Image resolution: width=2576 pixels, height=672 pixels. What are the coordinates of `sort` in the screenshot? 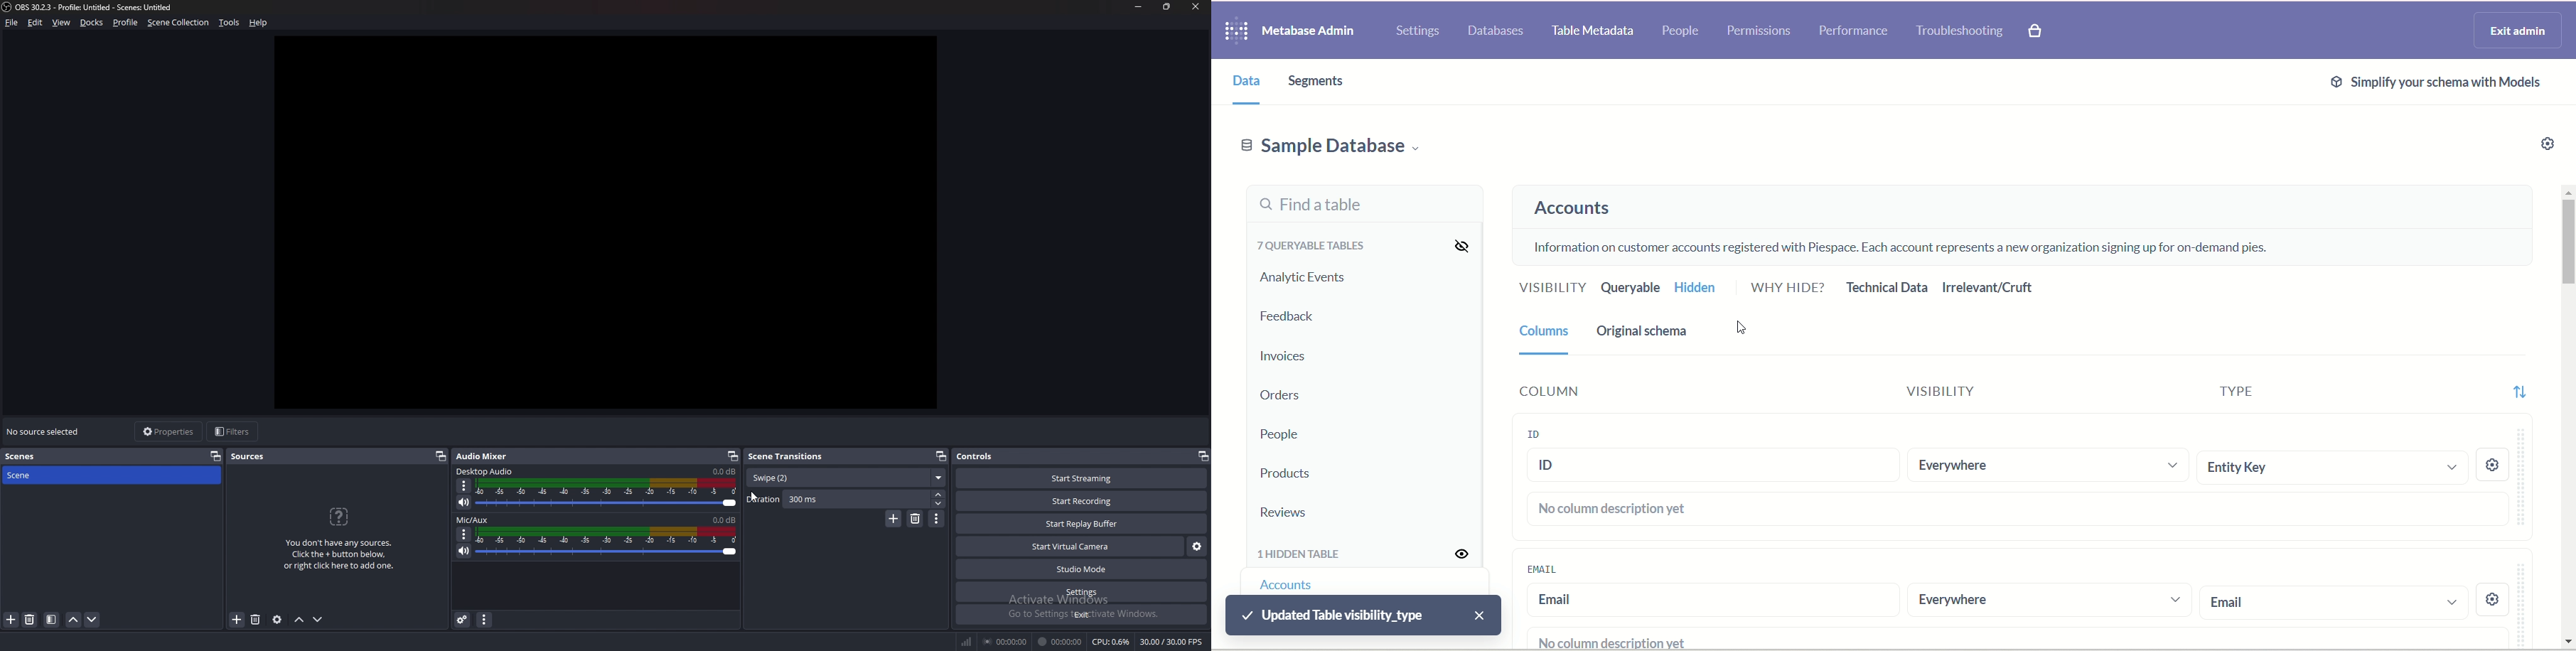 It's located at (2513, 397).